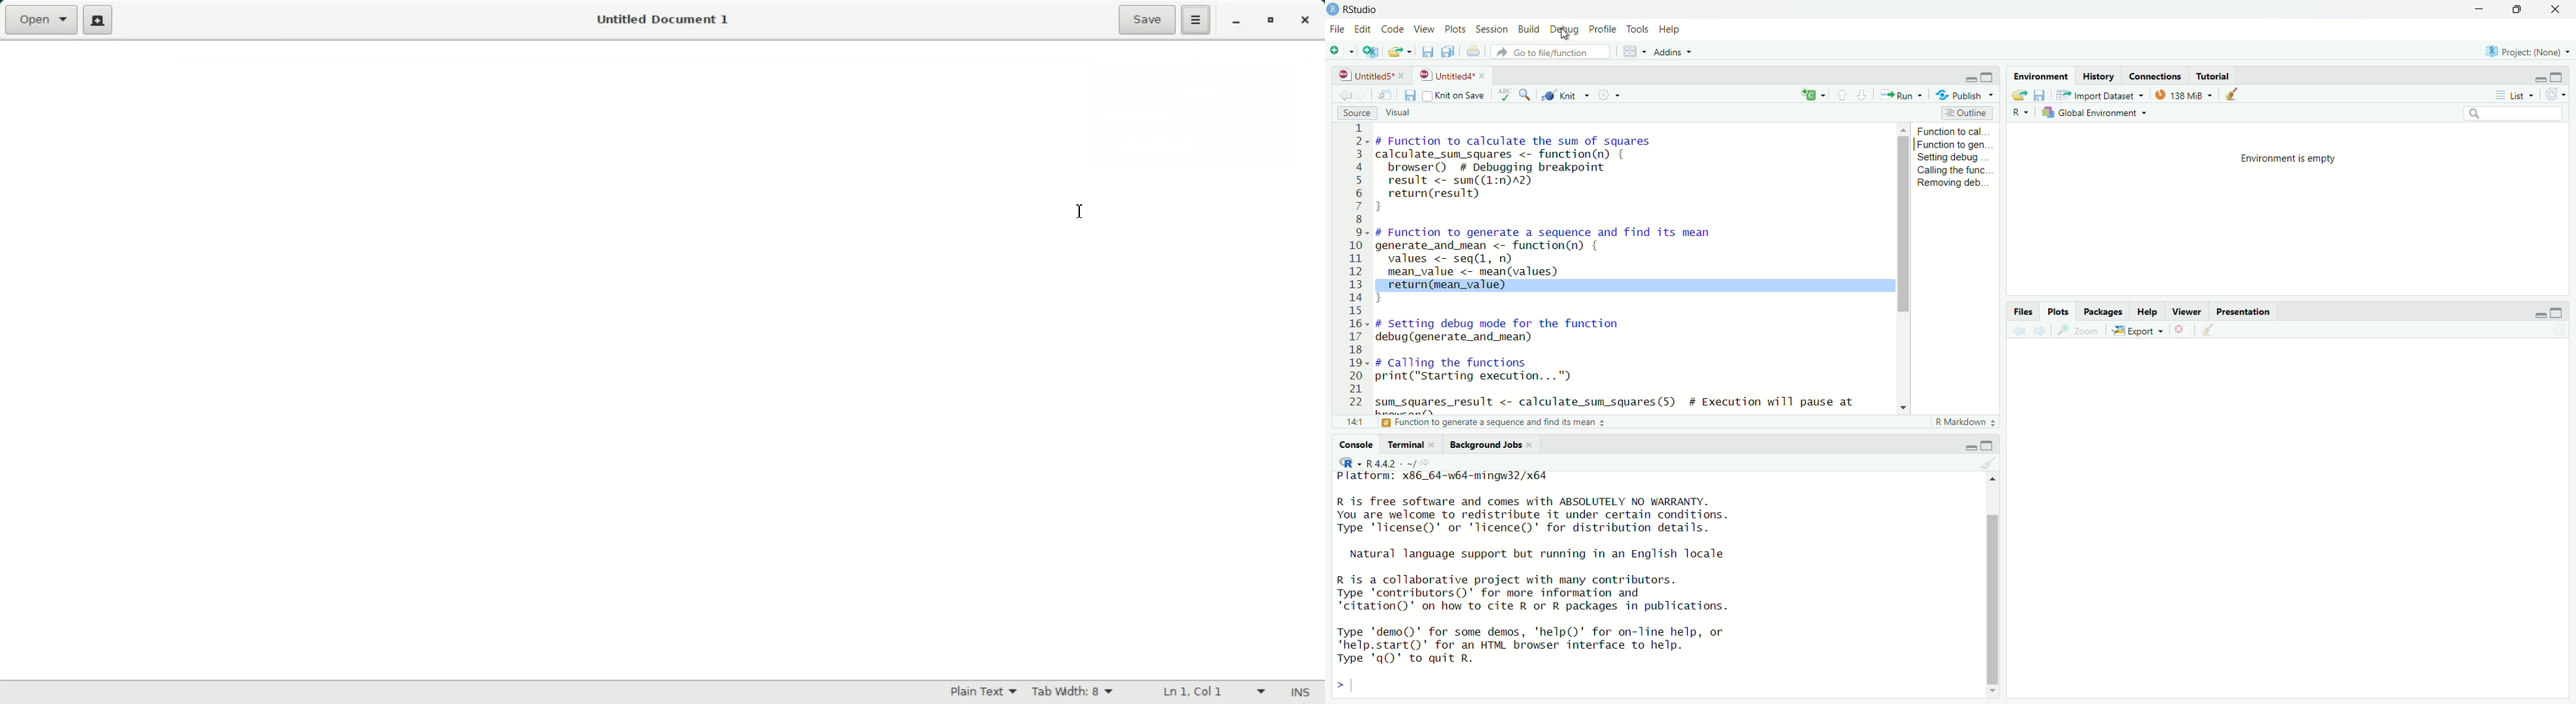 The image size is (2576, 728). What do you see at coordinates (2042, 96) in the screenshot?
I see `save workspace as` at bounding box center [2042, 96].